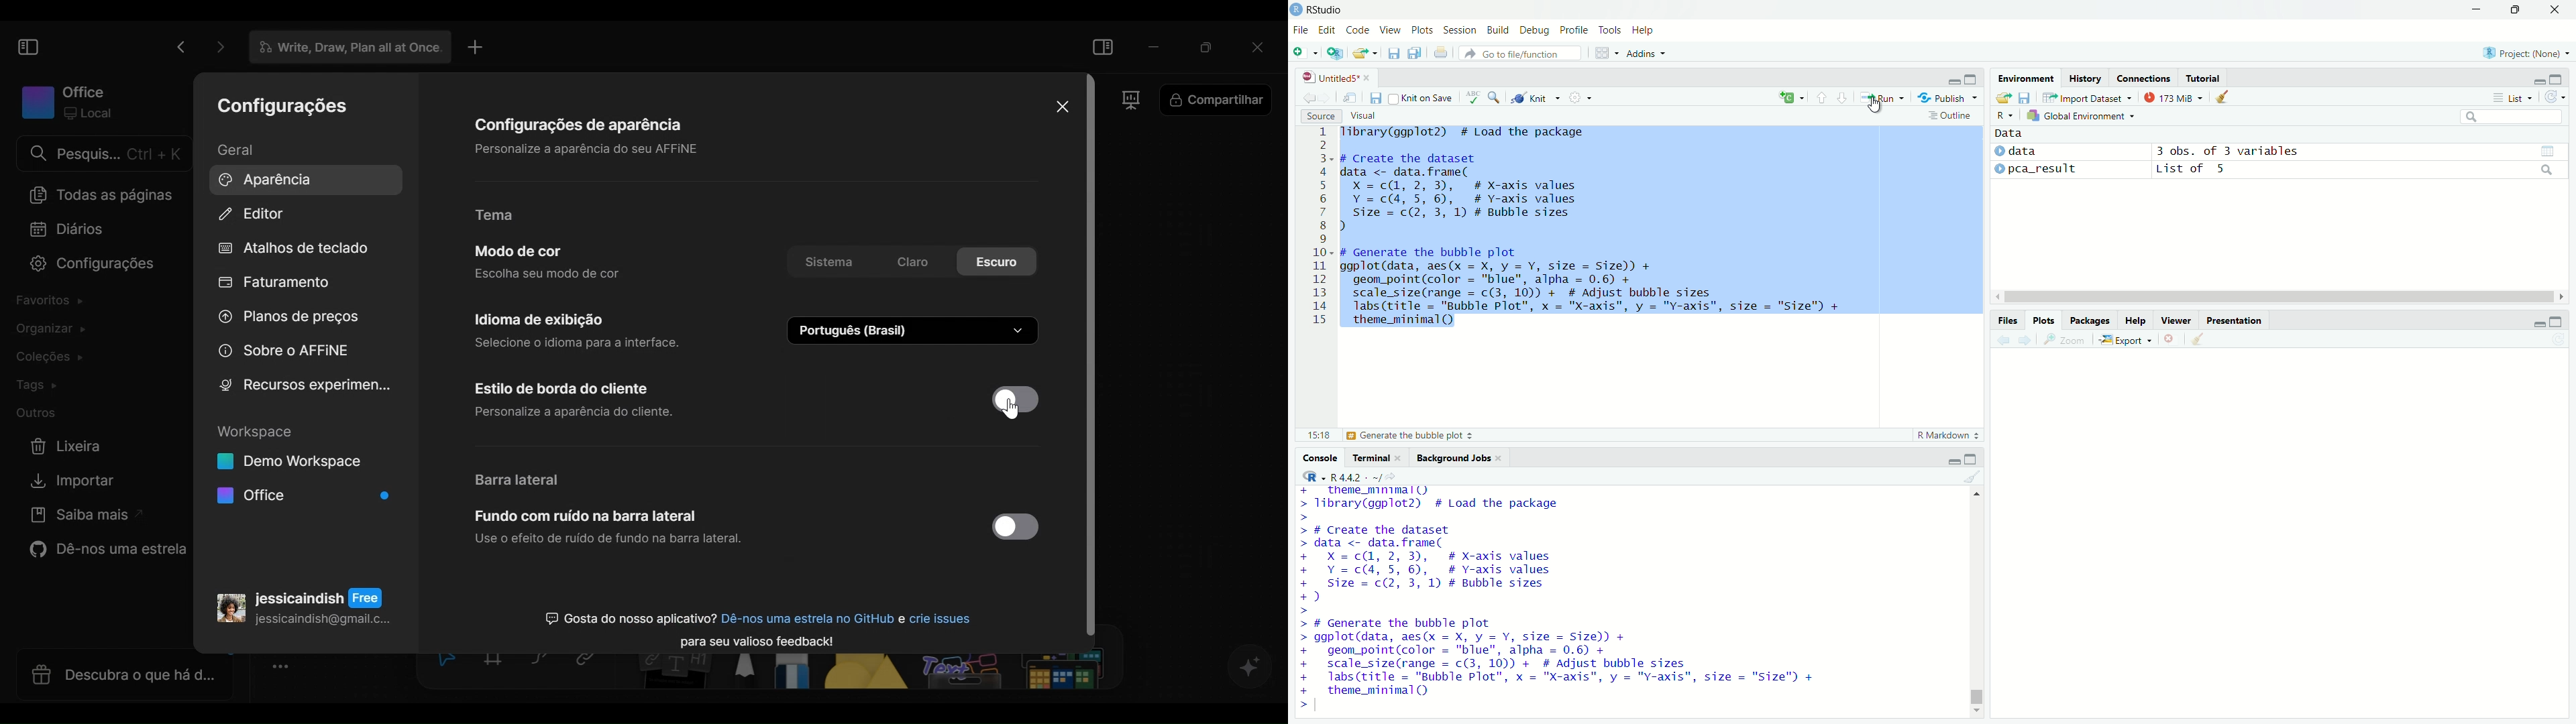  I want to click on save, so click(1377, 99).